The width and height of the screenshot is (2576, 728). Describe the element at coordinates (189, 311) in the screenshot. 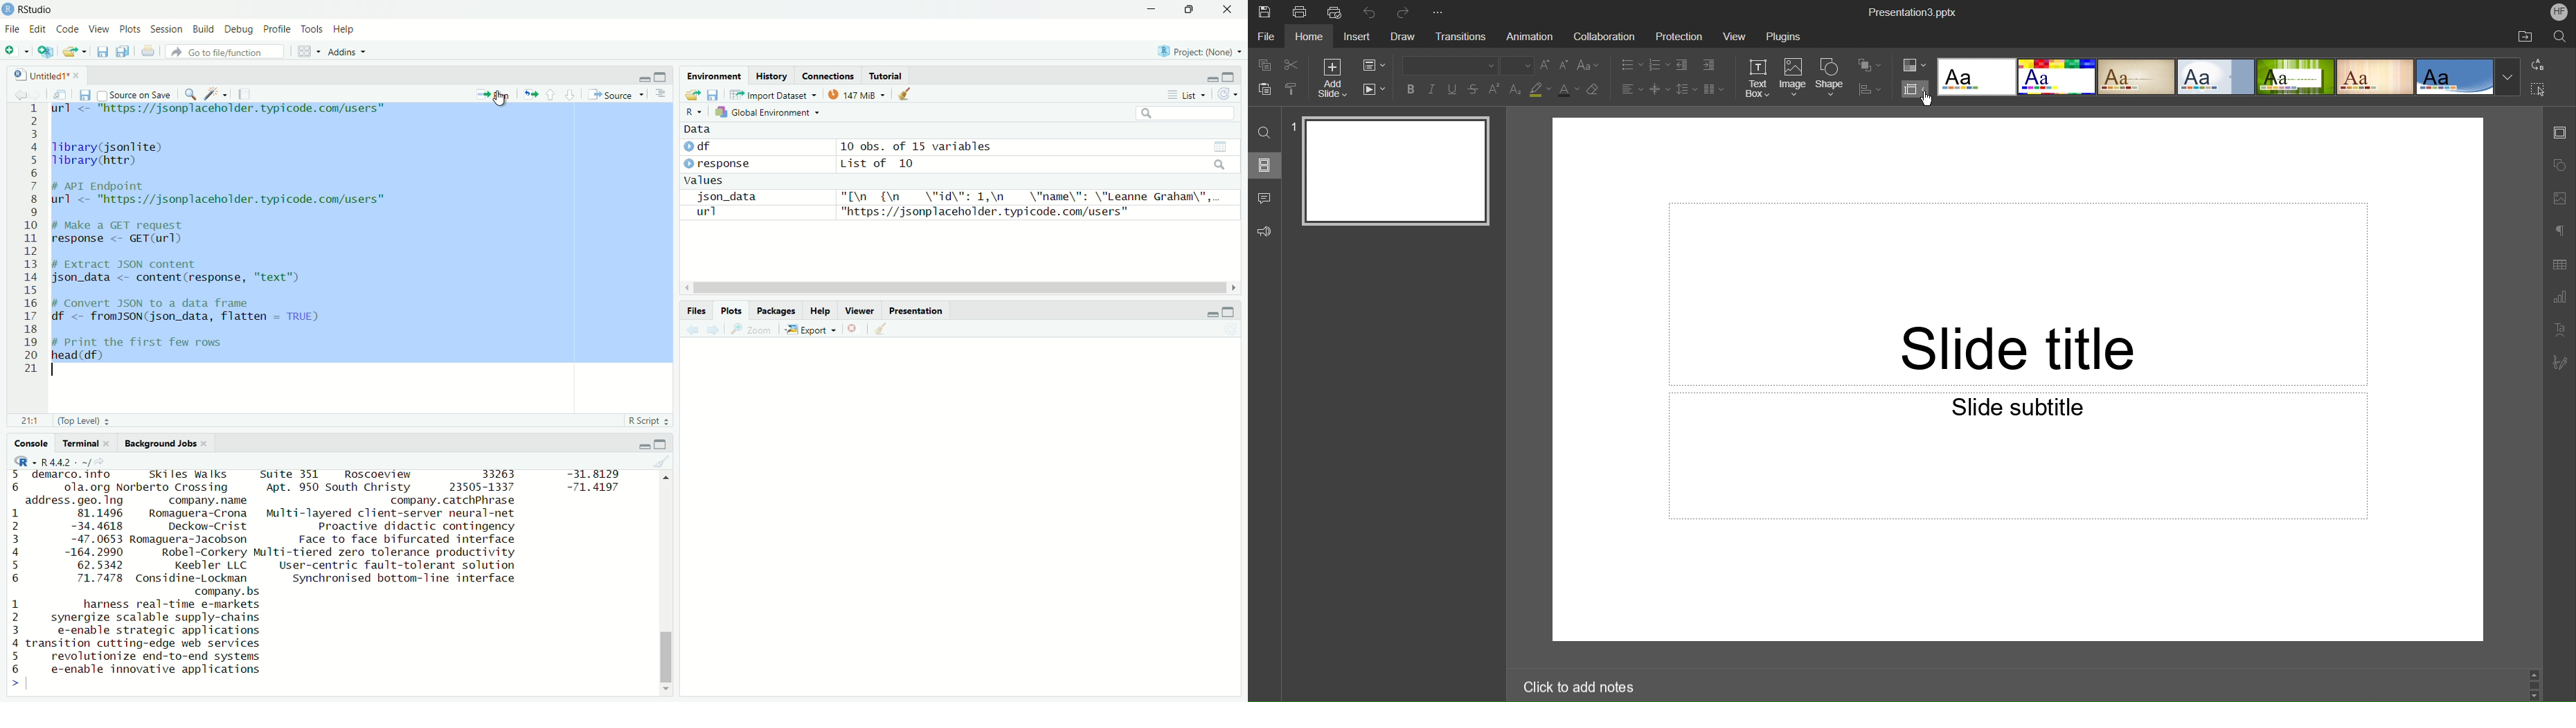

I see `# Convert JSON to a data frame
df <- fromJSON(json_data, flatten = TRUE)` at that location.